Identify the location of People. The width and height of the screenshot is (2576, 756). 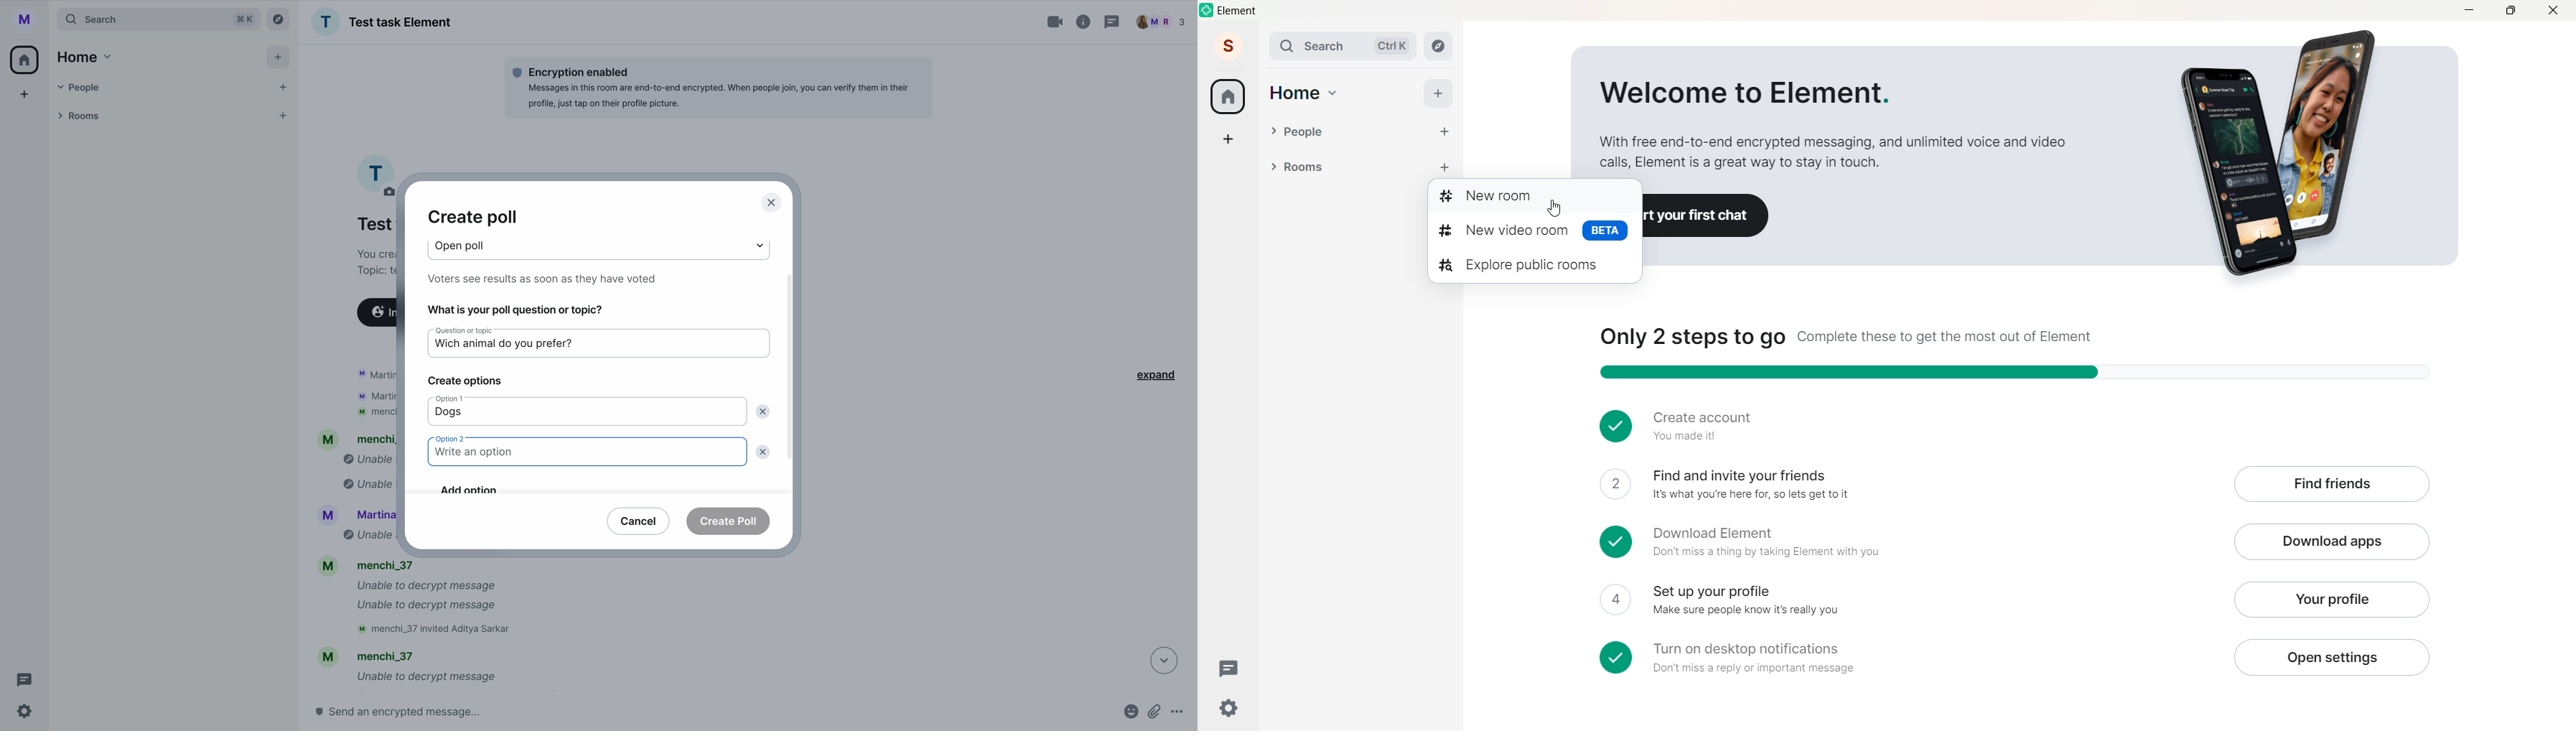
(1354, 132).